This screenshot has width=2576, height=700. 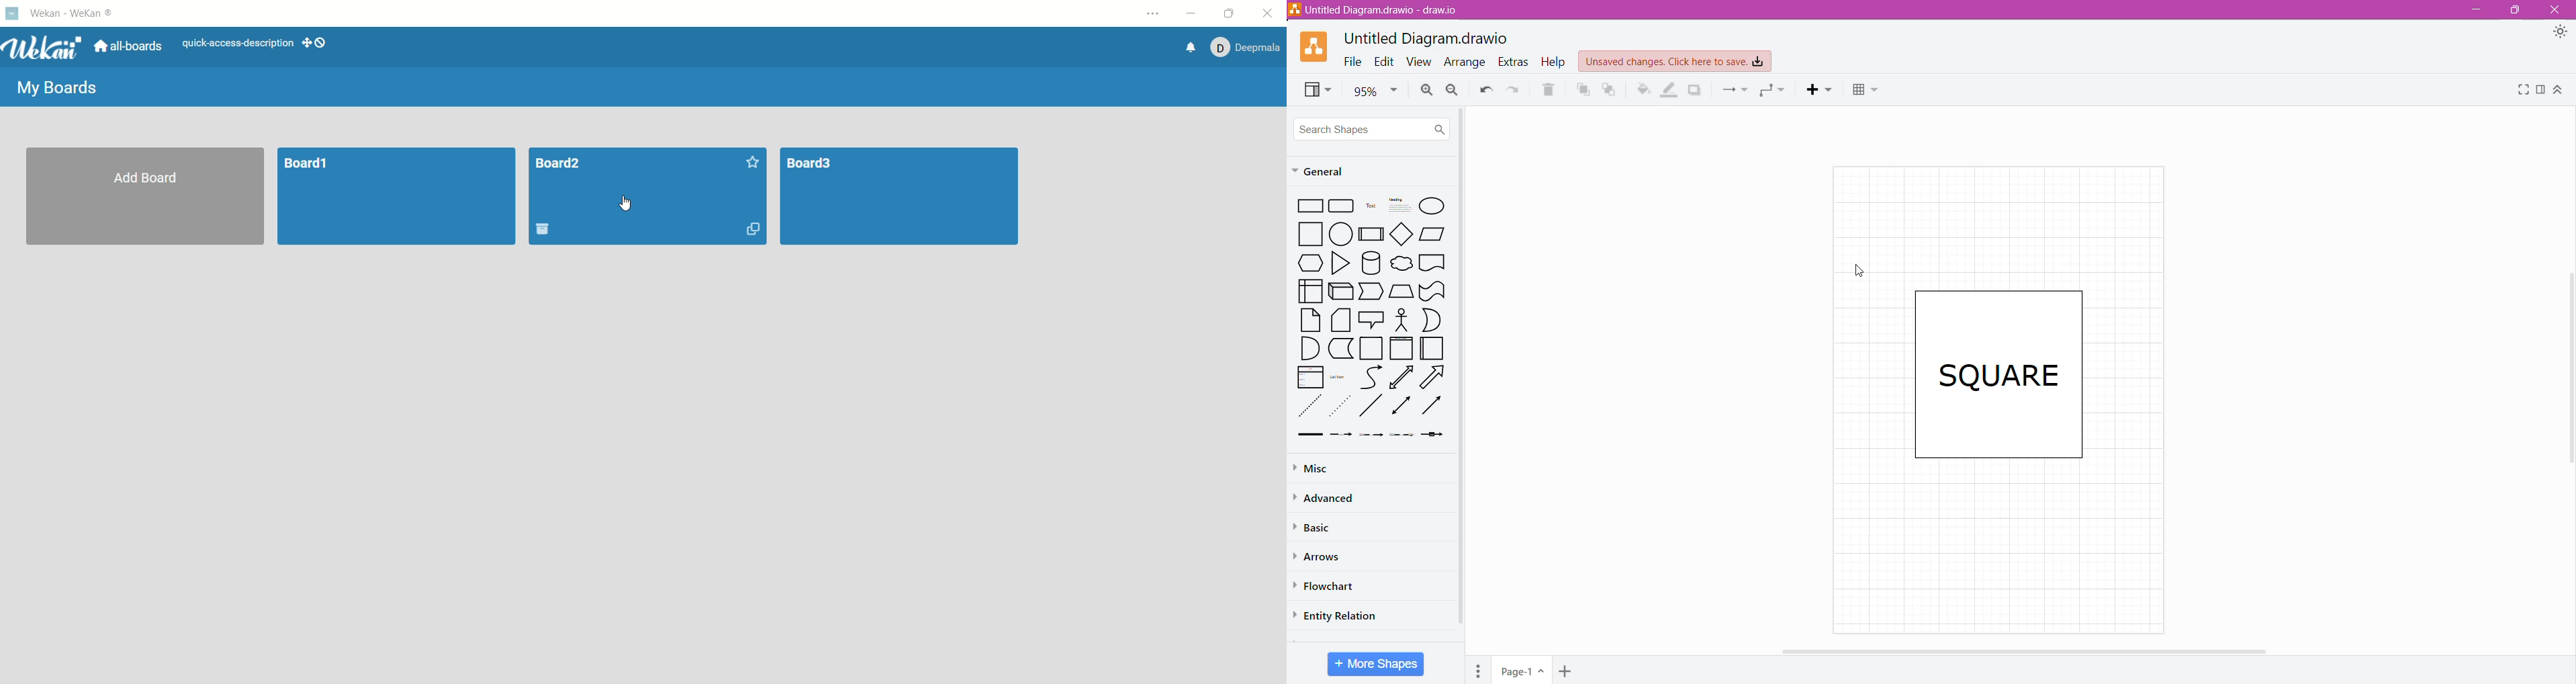 What do you see at coordinates (1735, 91) in the screenshot?
I see `Connection` at bounding box center [1735, 91].